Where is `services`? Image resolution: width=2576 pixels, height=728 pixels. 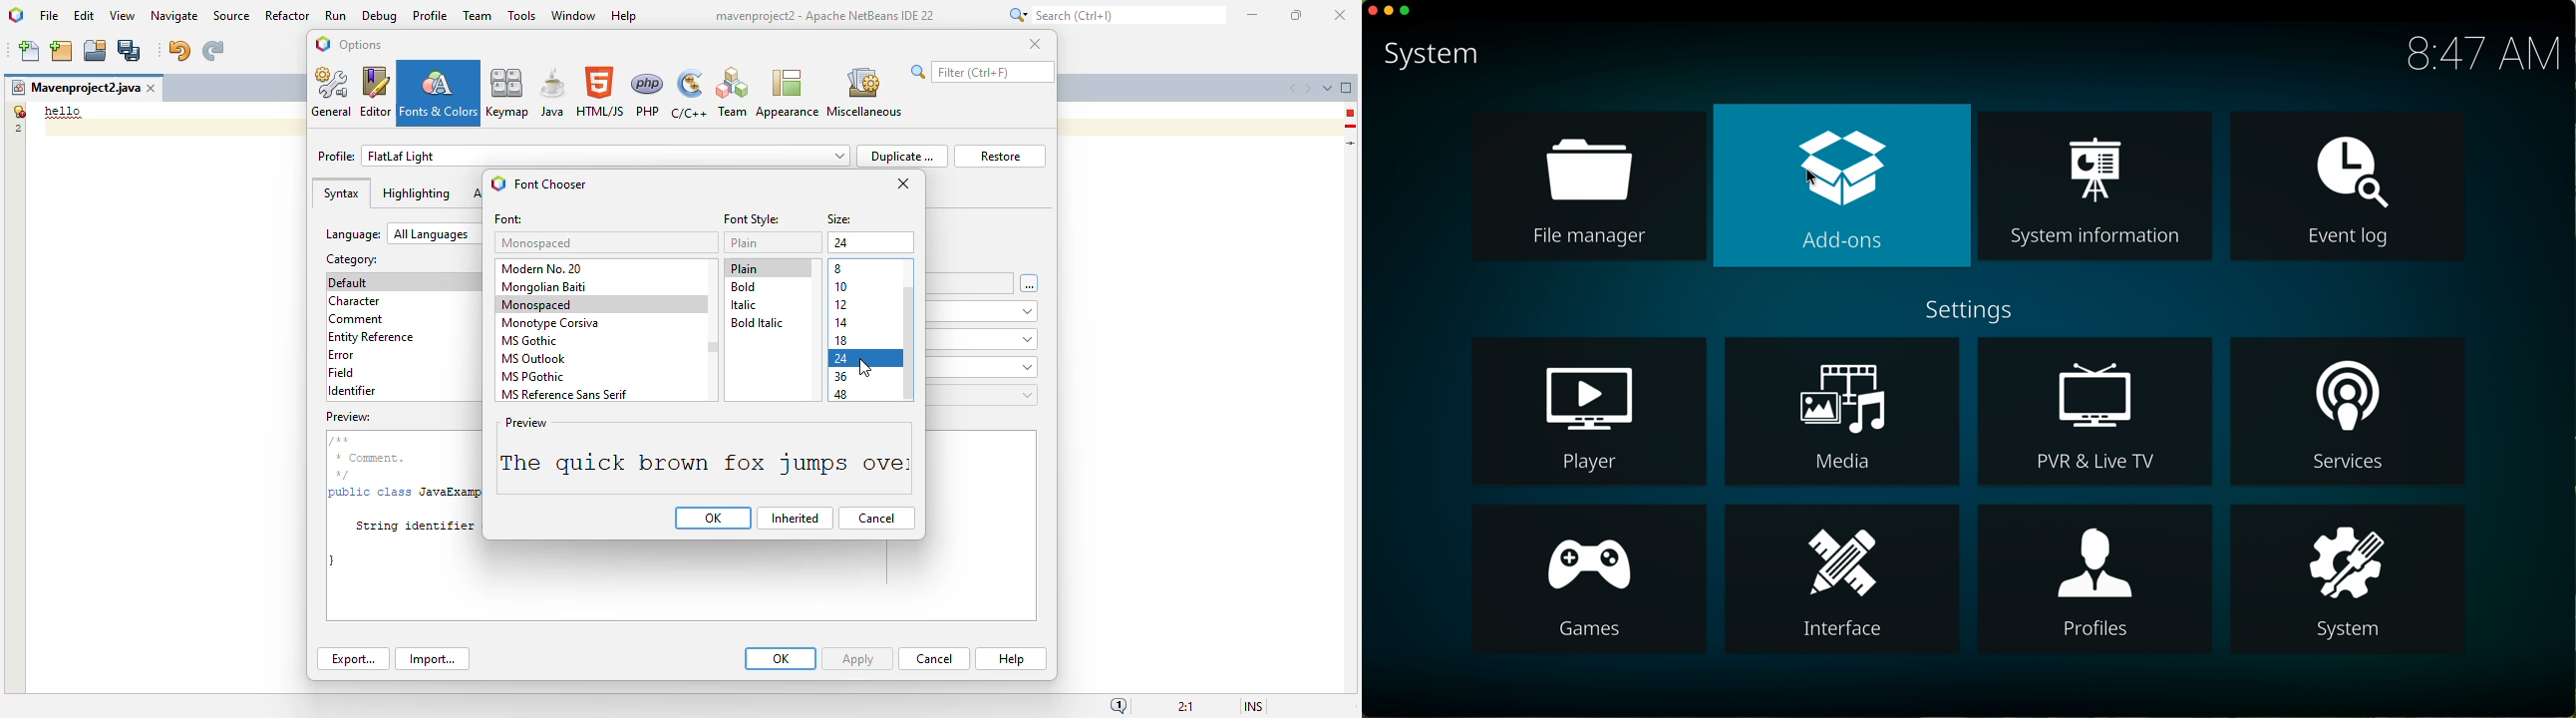
services is located at coordinates (2349, 412).